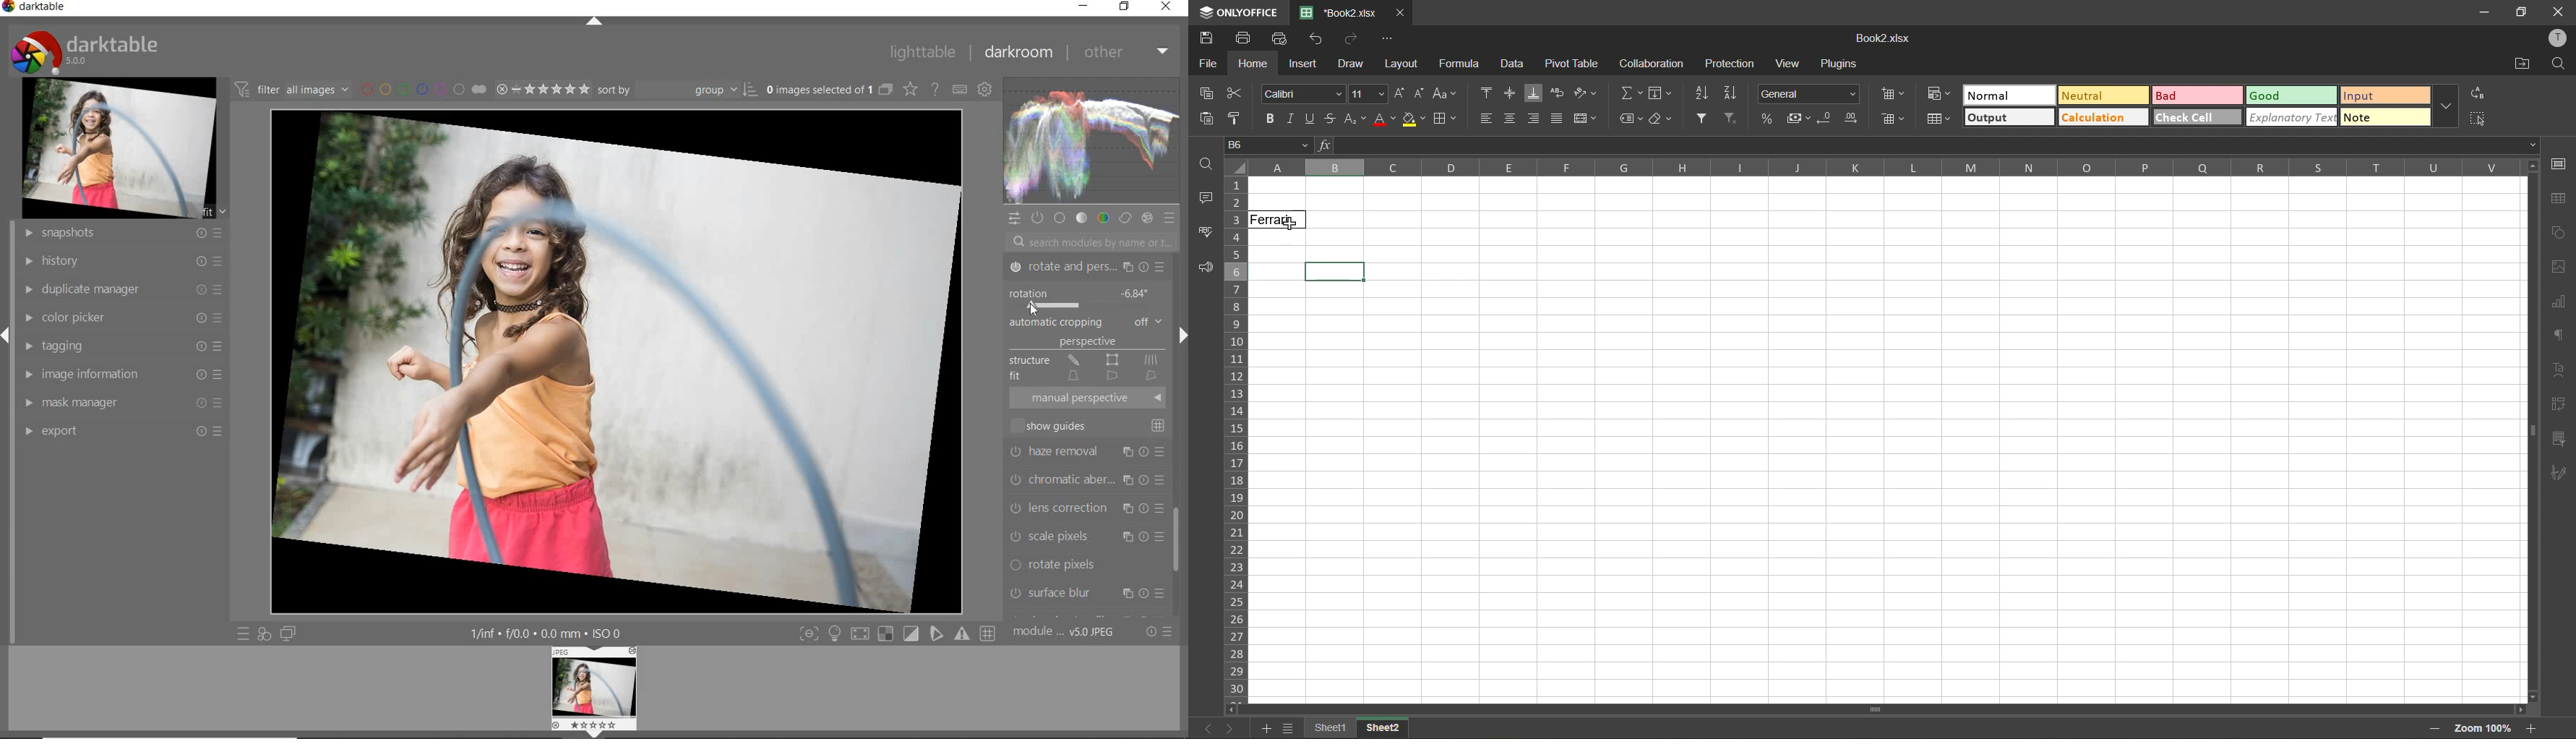 The width and height of the screenshot is (2576, 756). Describe the element at coordinates (1084, 360) in the screenshot. I see `STRUCTURE` at that location.